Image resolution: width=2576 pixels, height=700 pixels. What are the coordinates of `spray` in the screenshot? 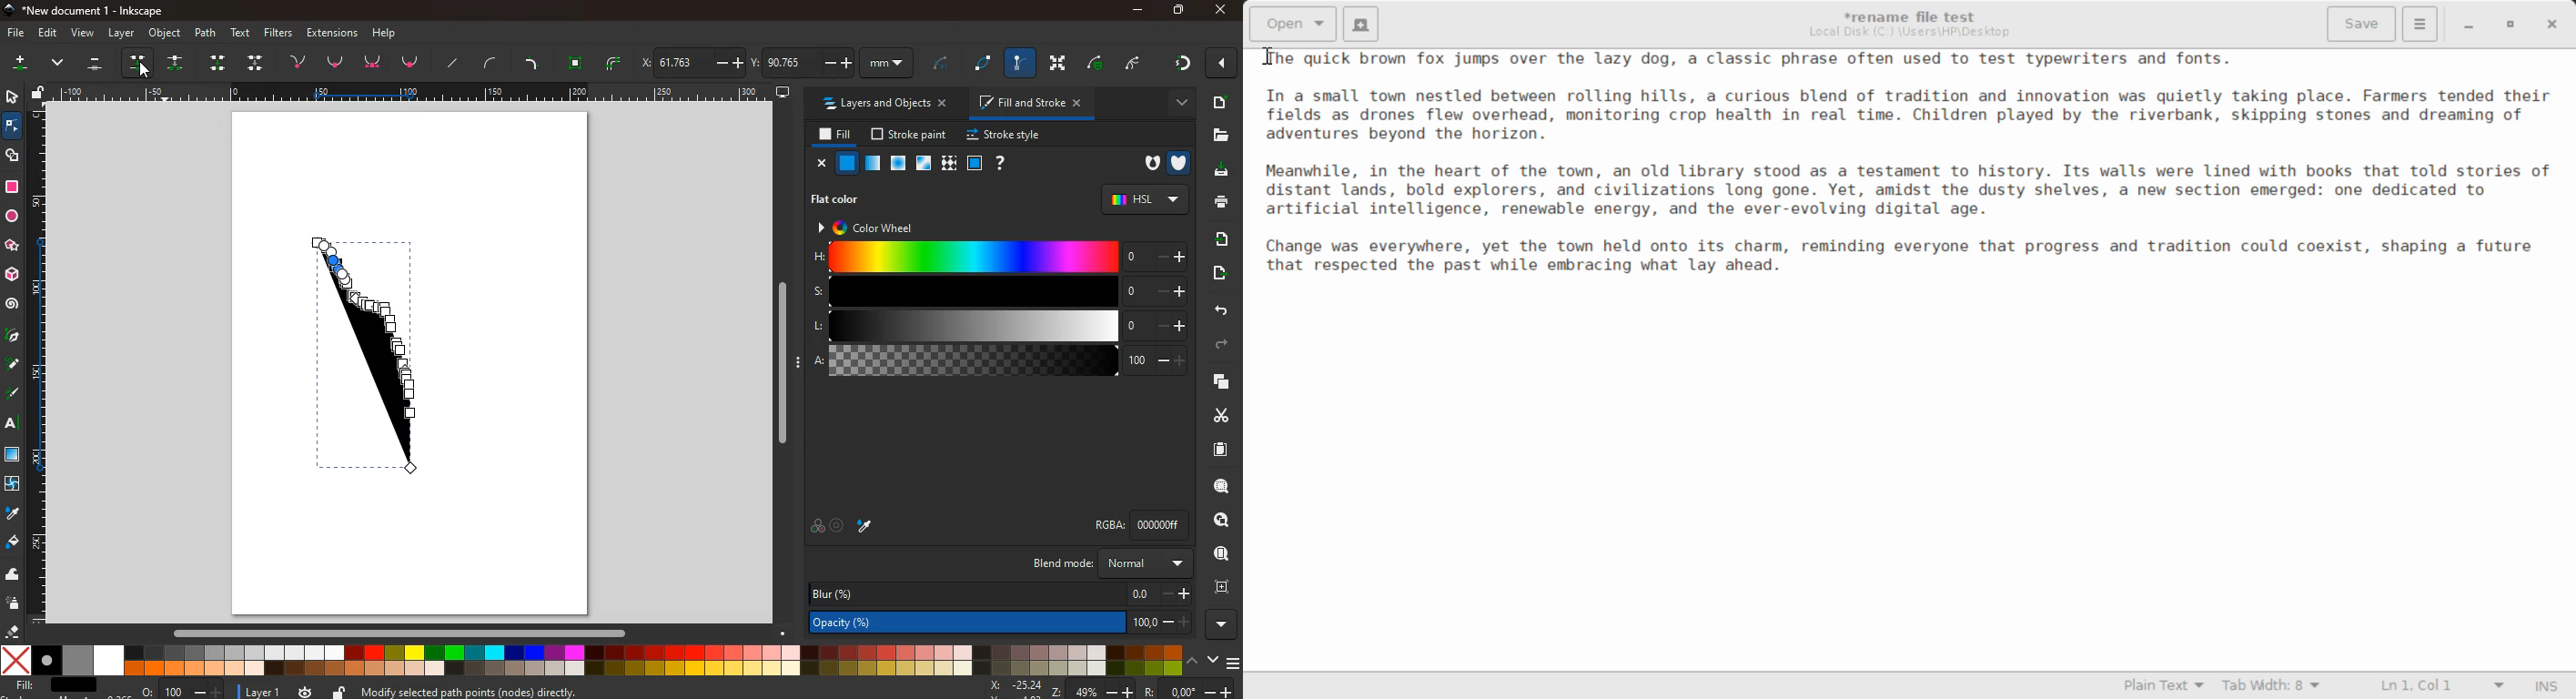 It's located at (16, 603).